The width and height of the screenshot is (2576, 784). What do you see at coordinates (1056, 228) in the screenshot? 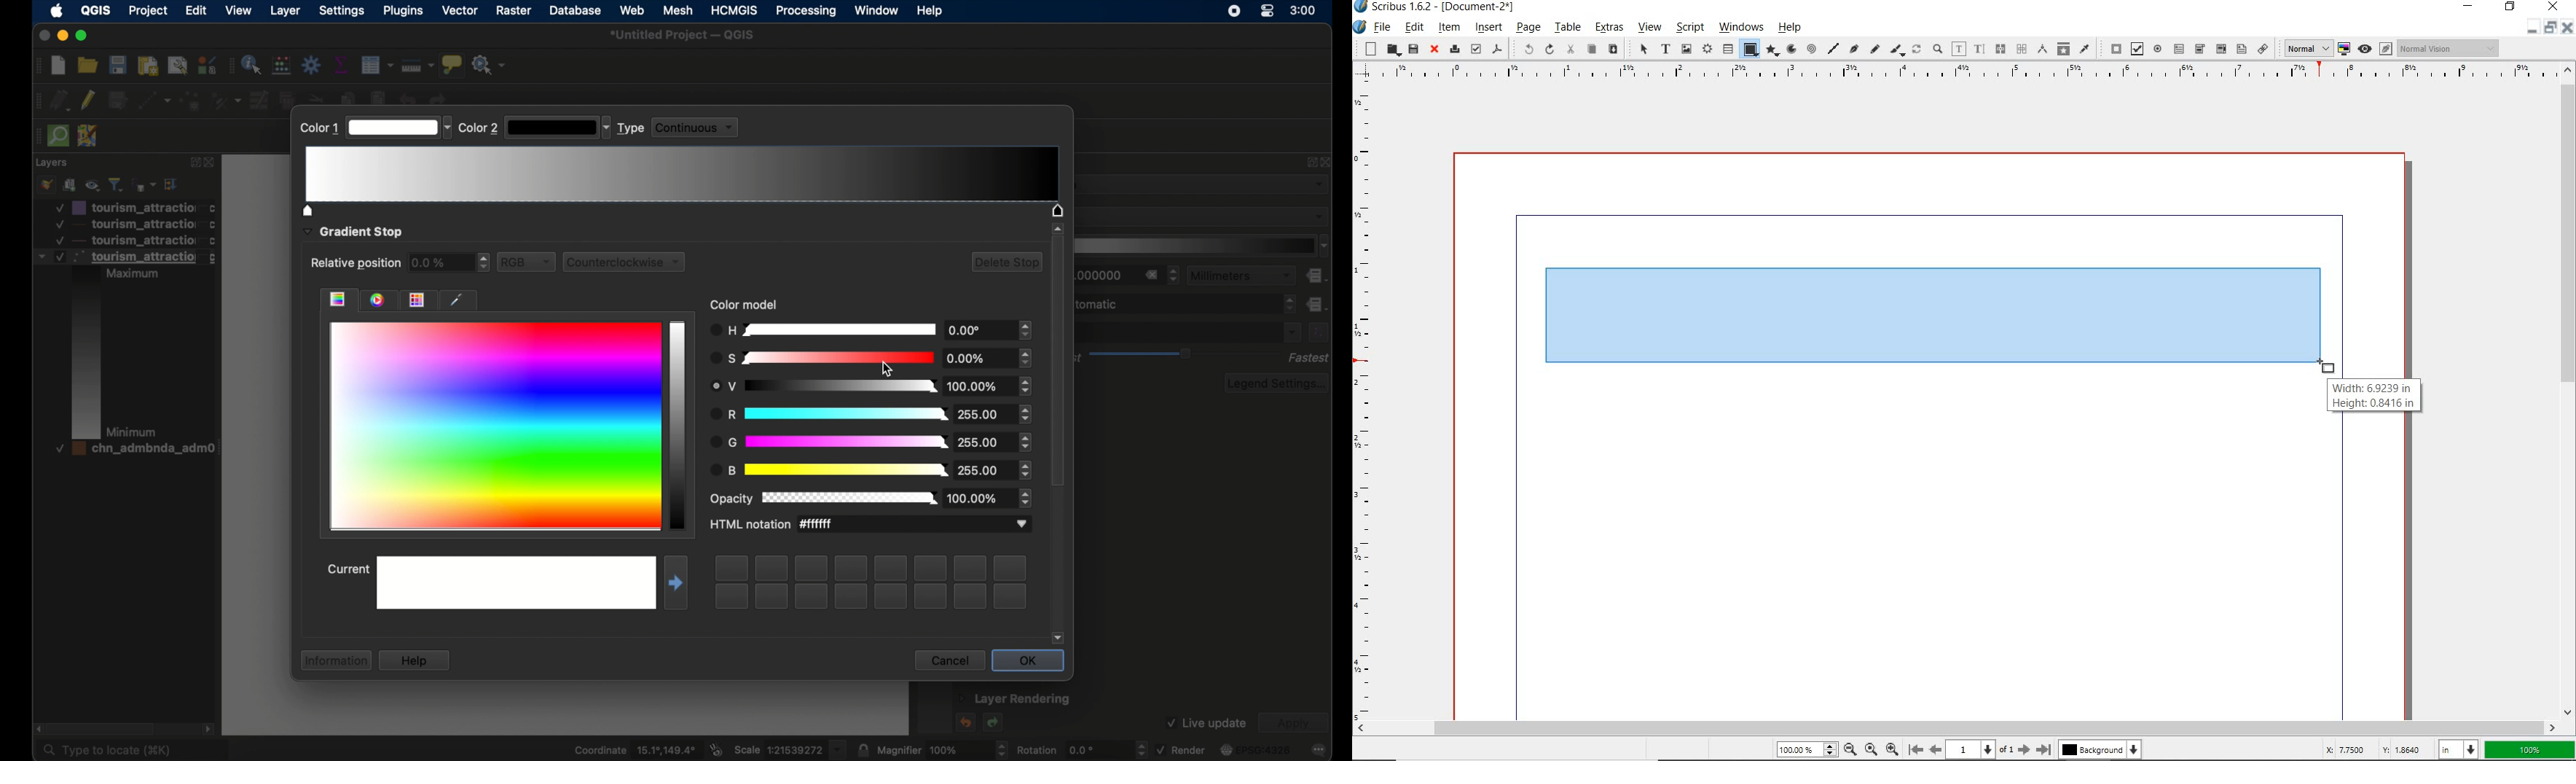
I see `scroll up` at bounding box center [1056, 228].